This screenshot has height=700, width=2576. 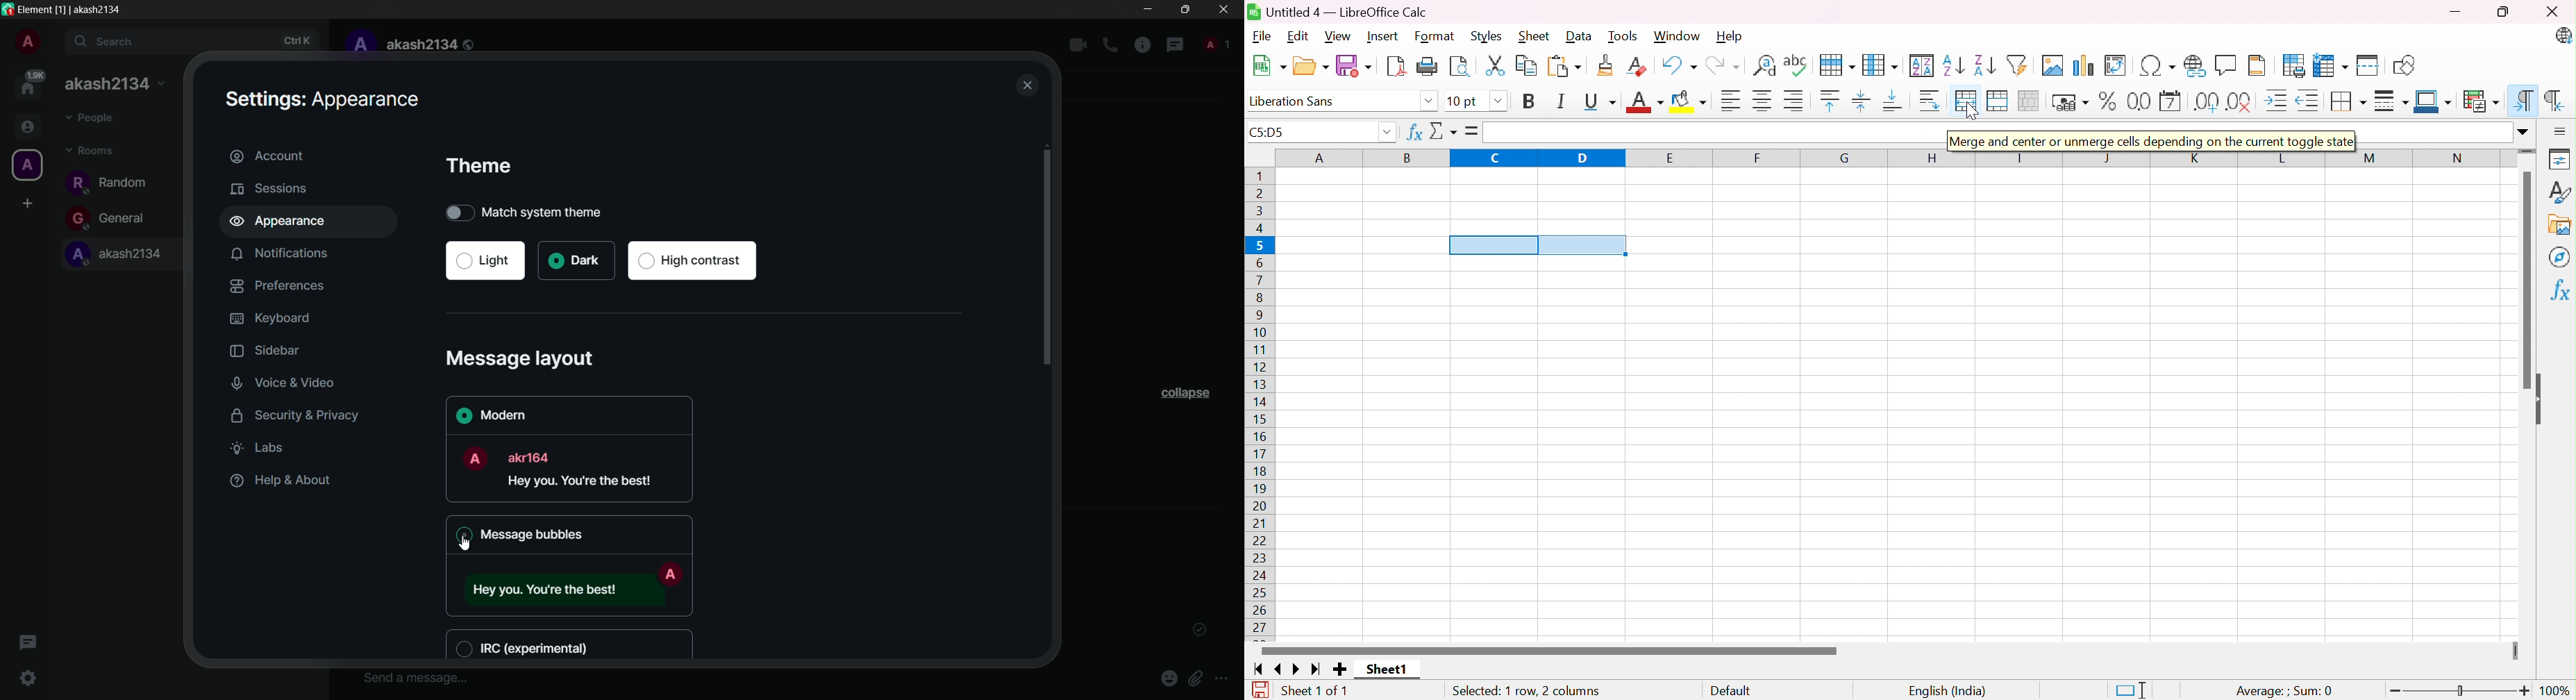 What do you see at coordinates (2563, 37) in the screenshot?
I see `LibreOffice Calc` at bounding box center [2563, 37].